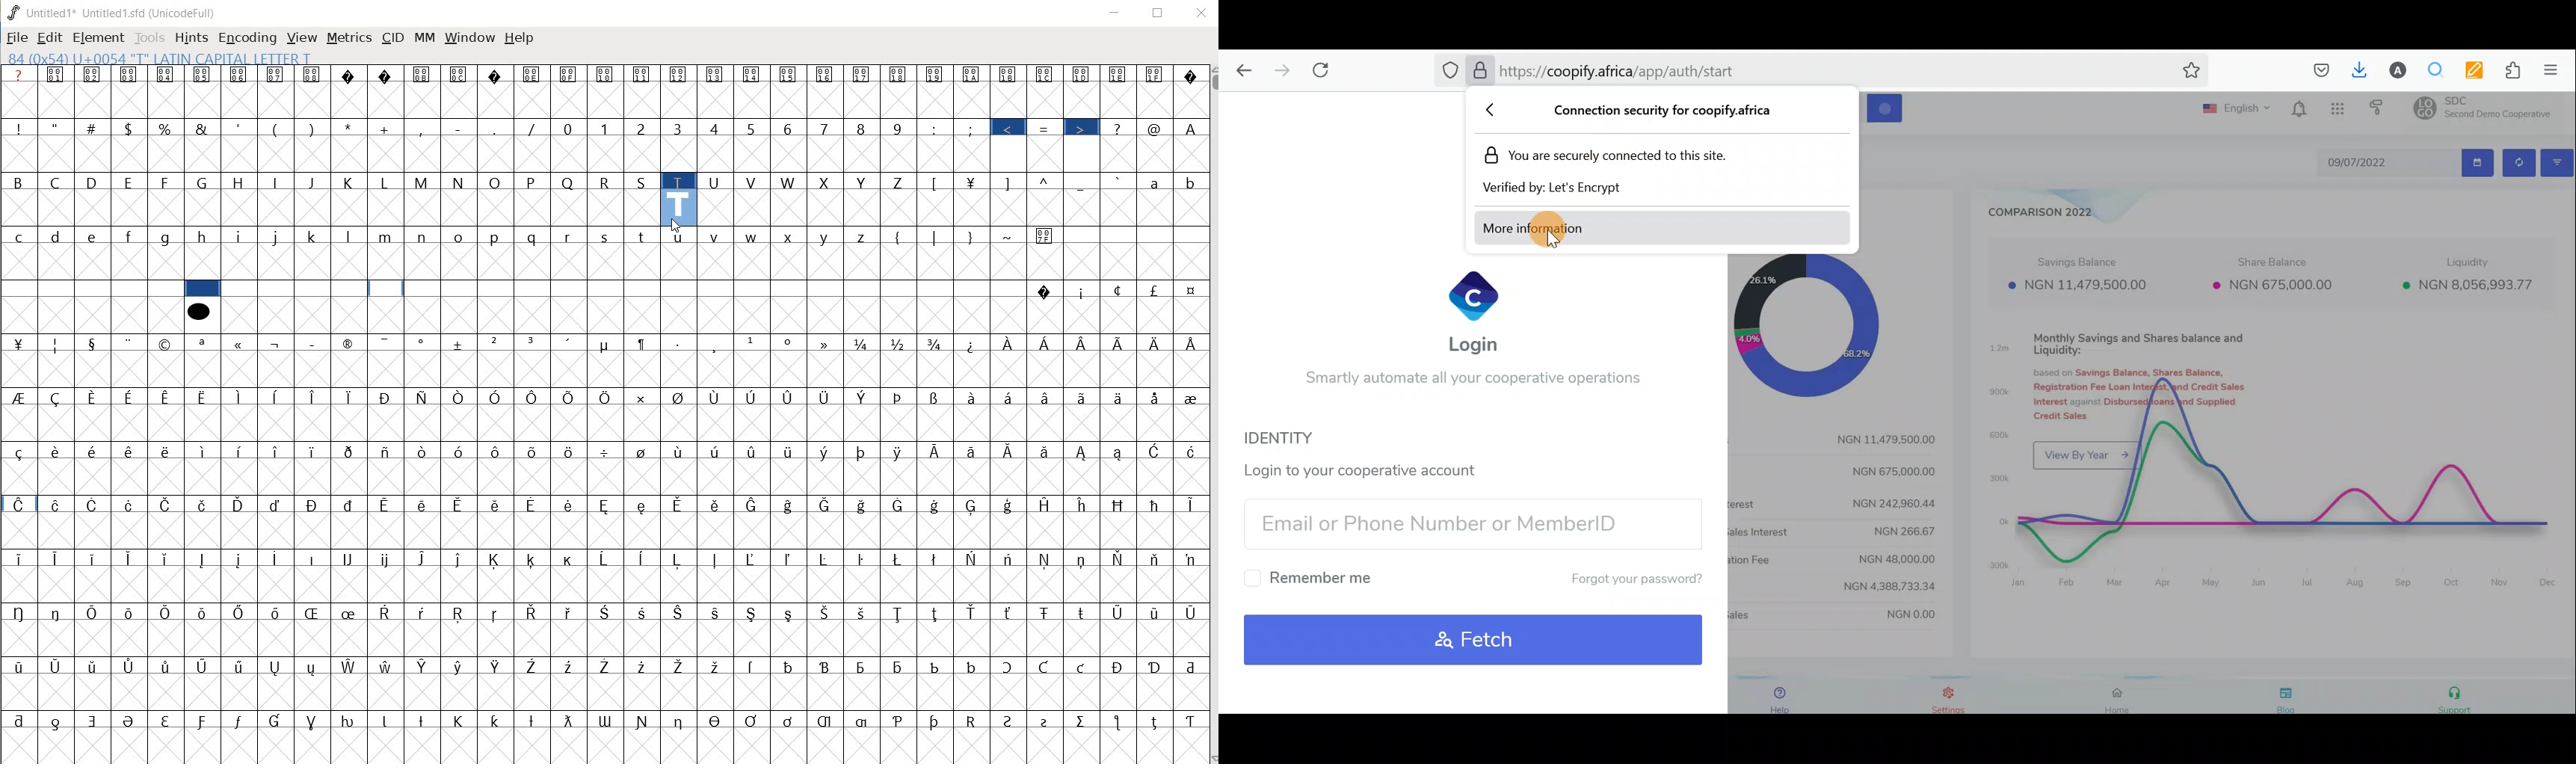 The height and width of the screenshot is (784, 2576). Describe the element at coordinates (716, 76) in the screenshot. I see `Symbol` at that location.